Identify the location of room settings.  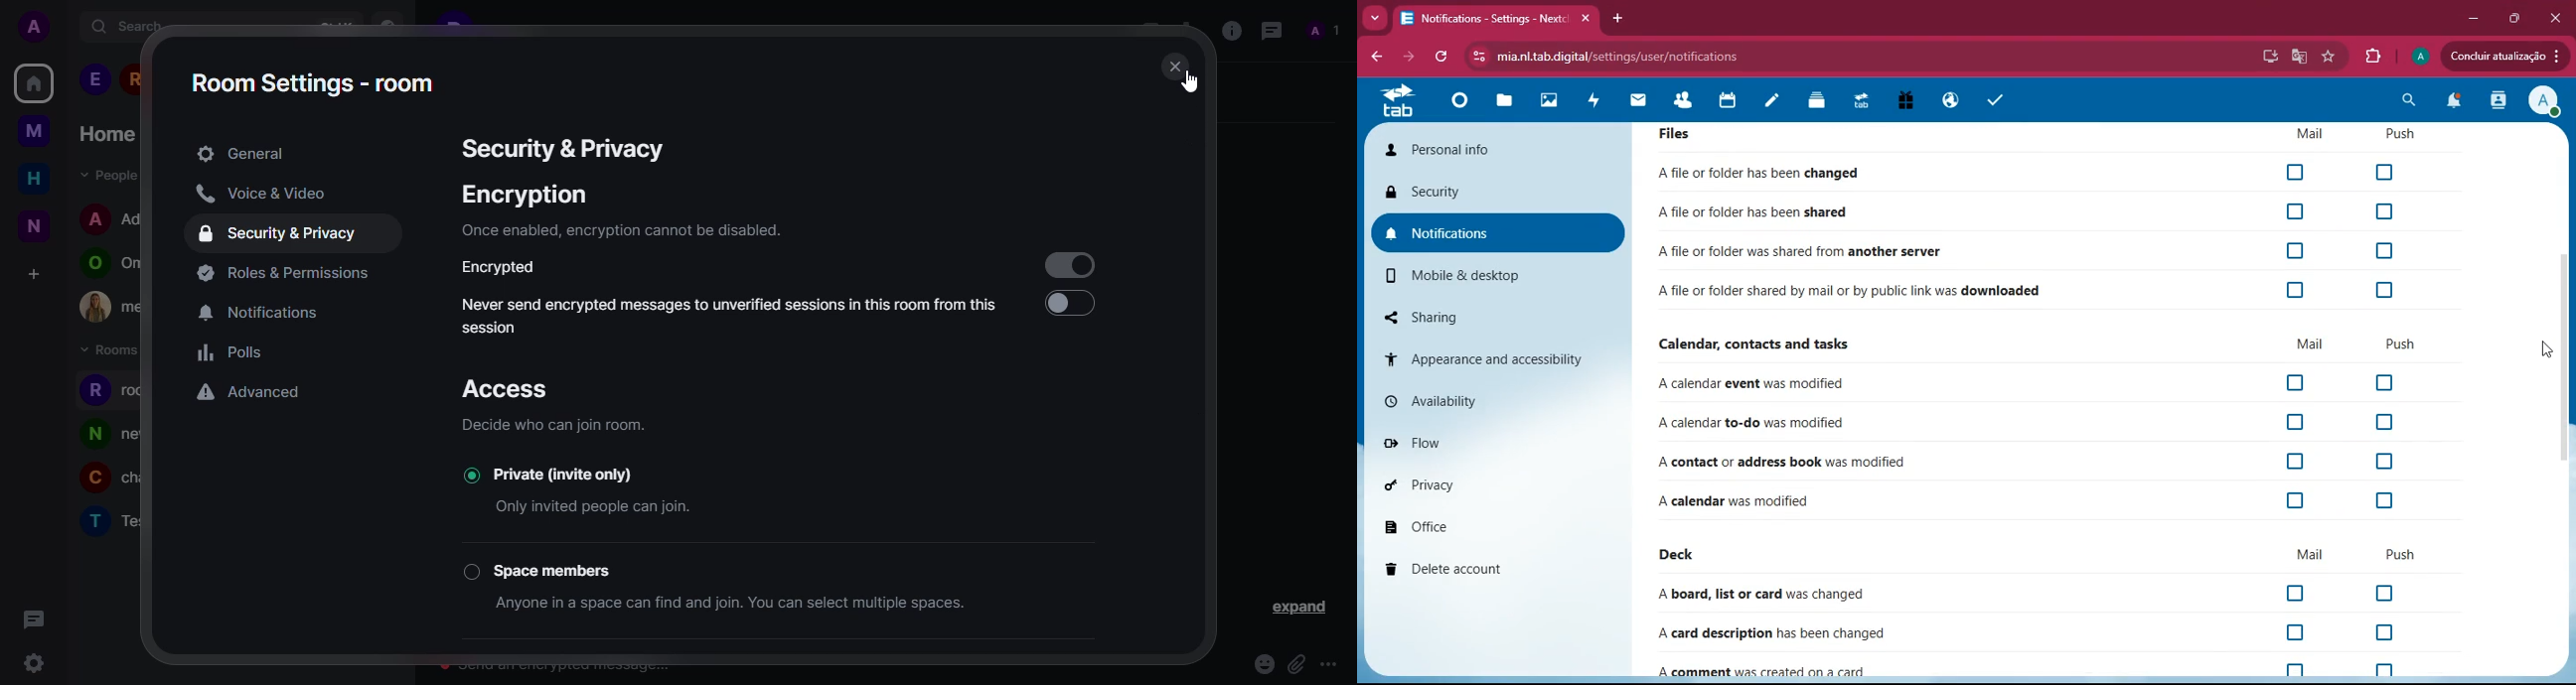
(314, 82).